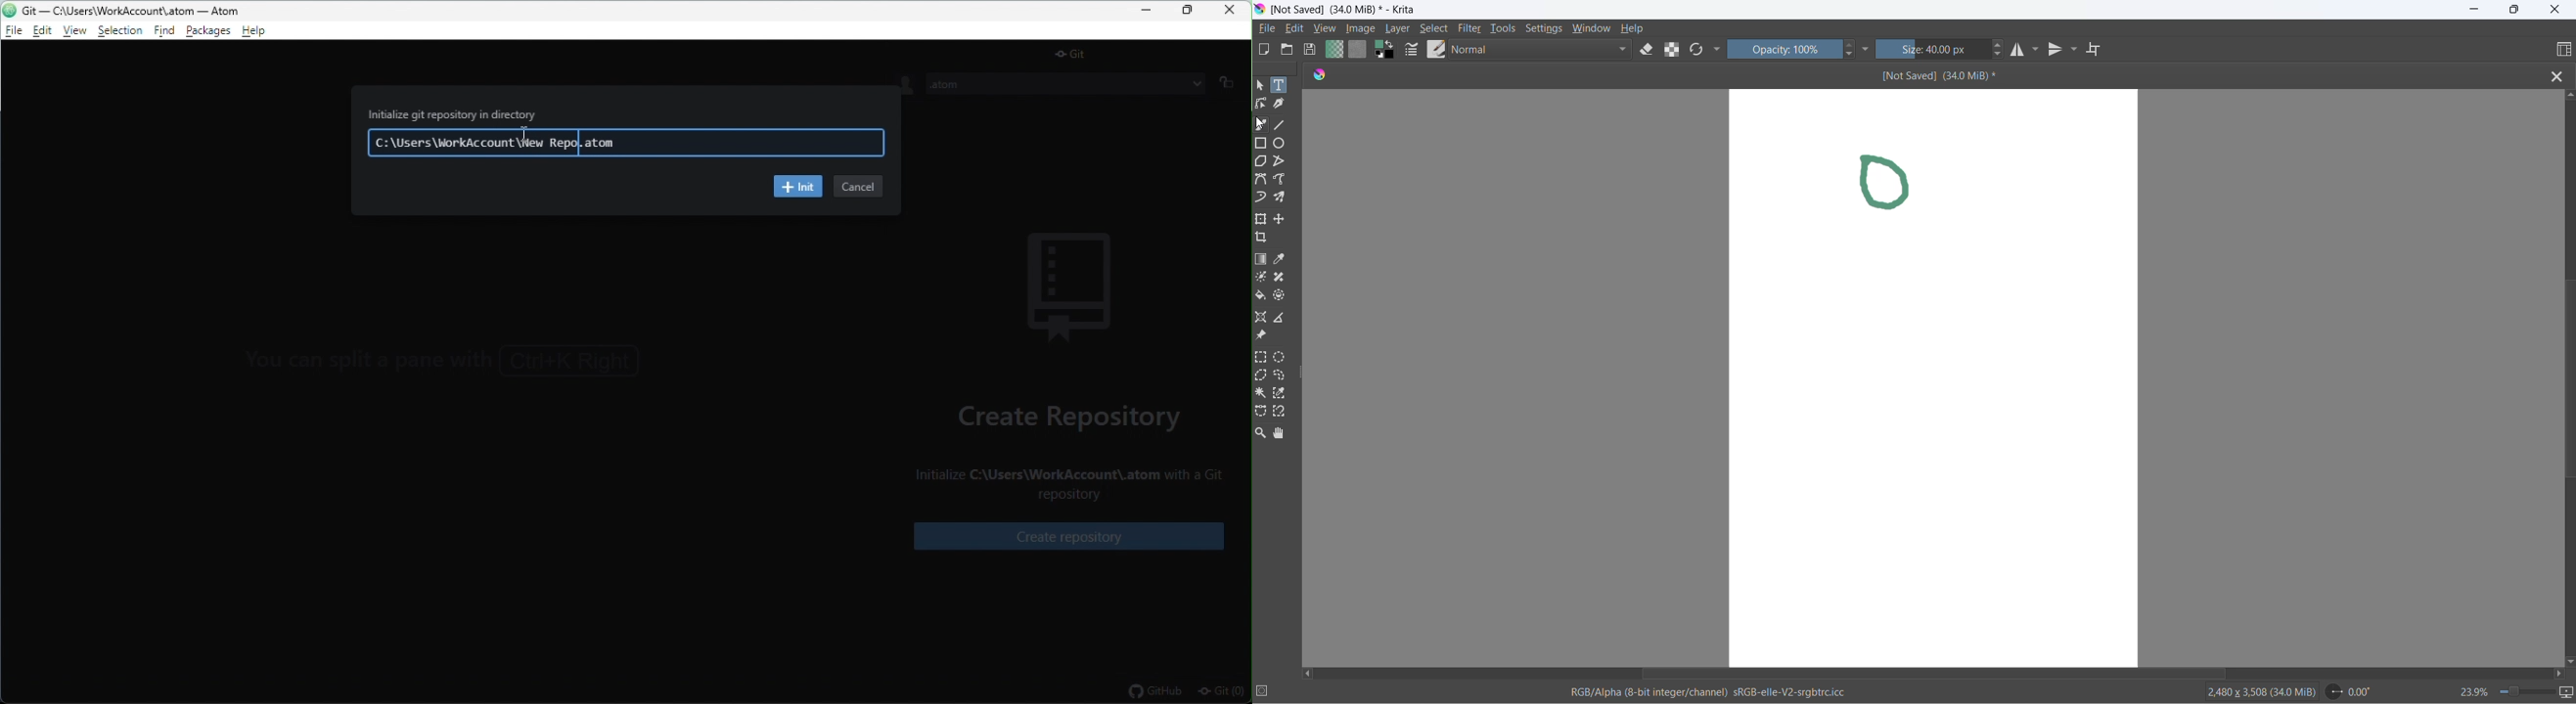 The width and height of the screenshot is (2576, 728). Describe the element at coordinates (77, 31) in the screenshot. I see `view` at that location.